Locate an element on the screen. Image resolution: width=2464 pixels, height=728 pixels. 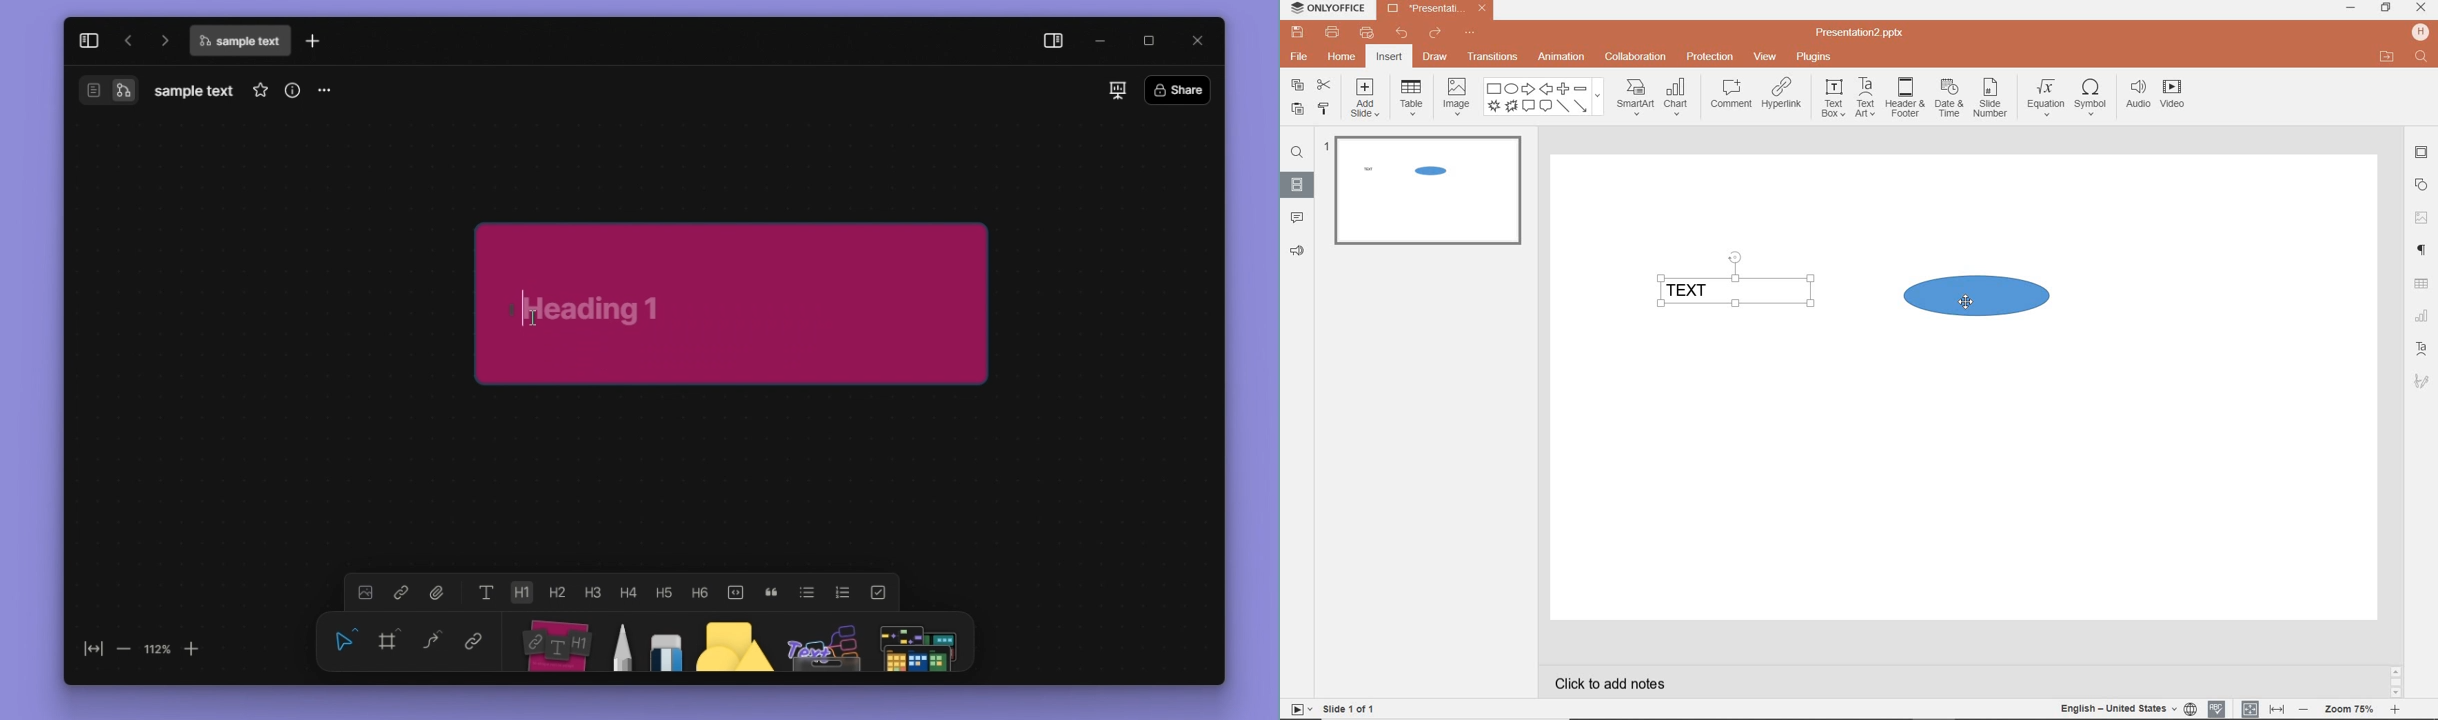
video is located at coordinates (2174, 97).